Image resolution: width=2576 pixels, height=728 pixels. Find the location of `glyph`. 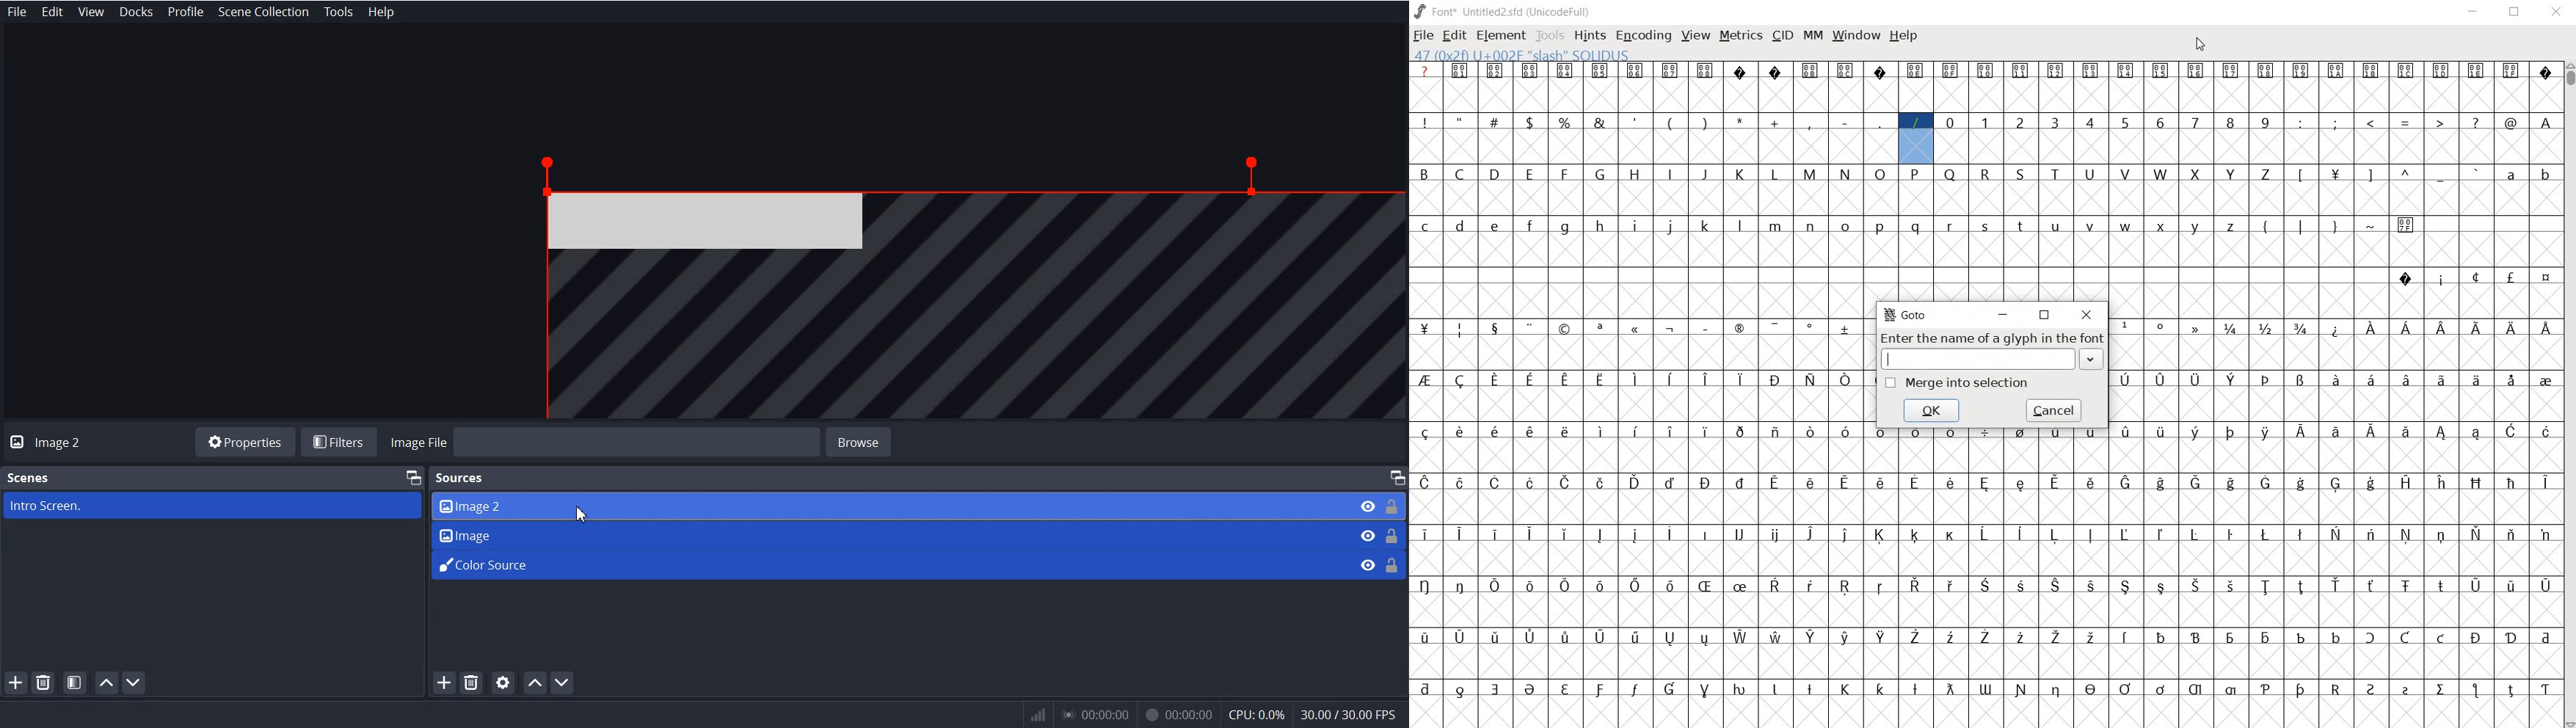

glyph is located at coordinates (1423, 173).